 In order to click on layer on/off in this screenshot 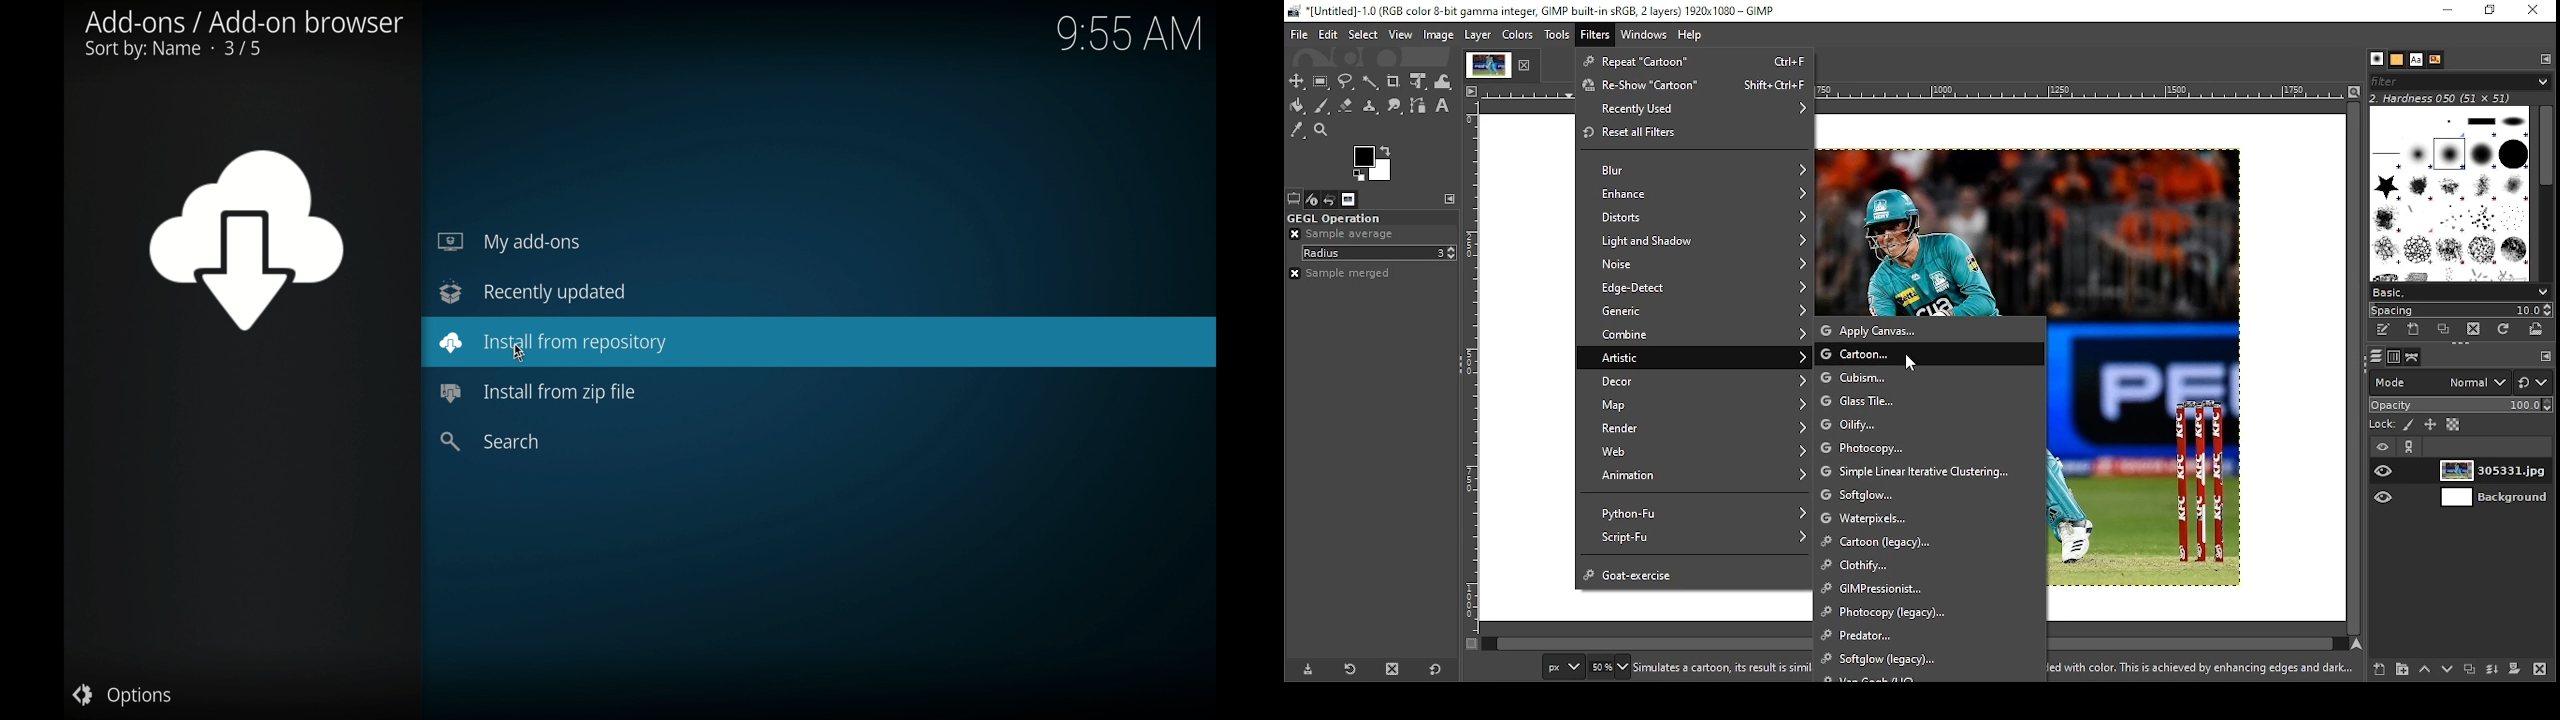, I will do `click(2386, 498)`.